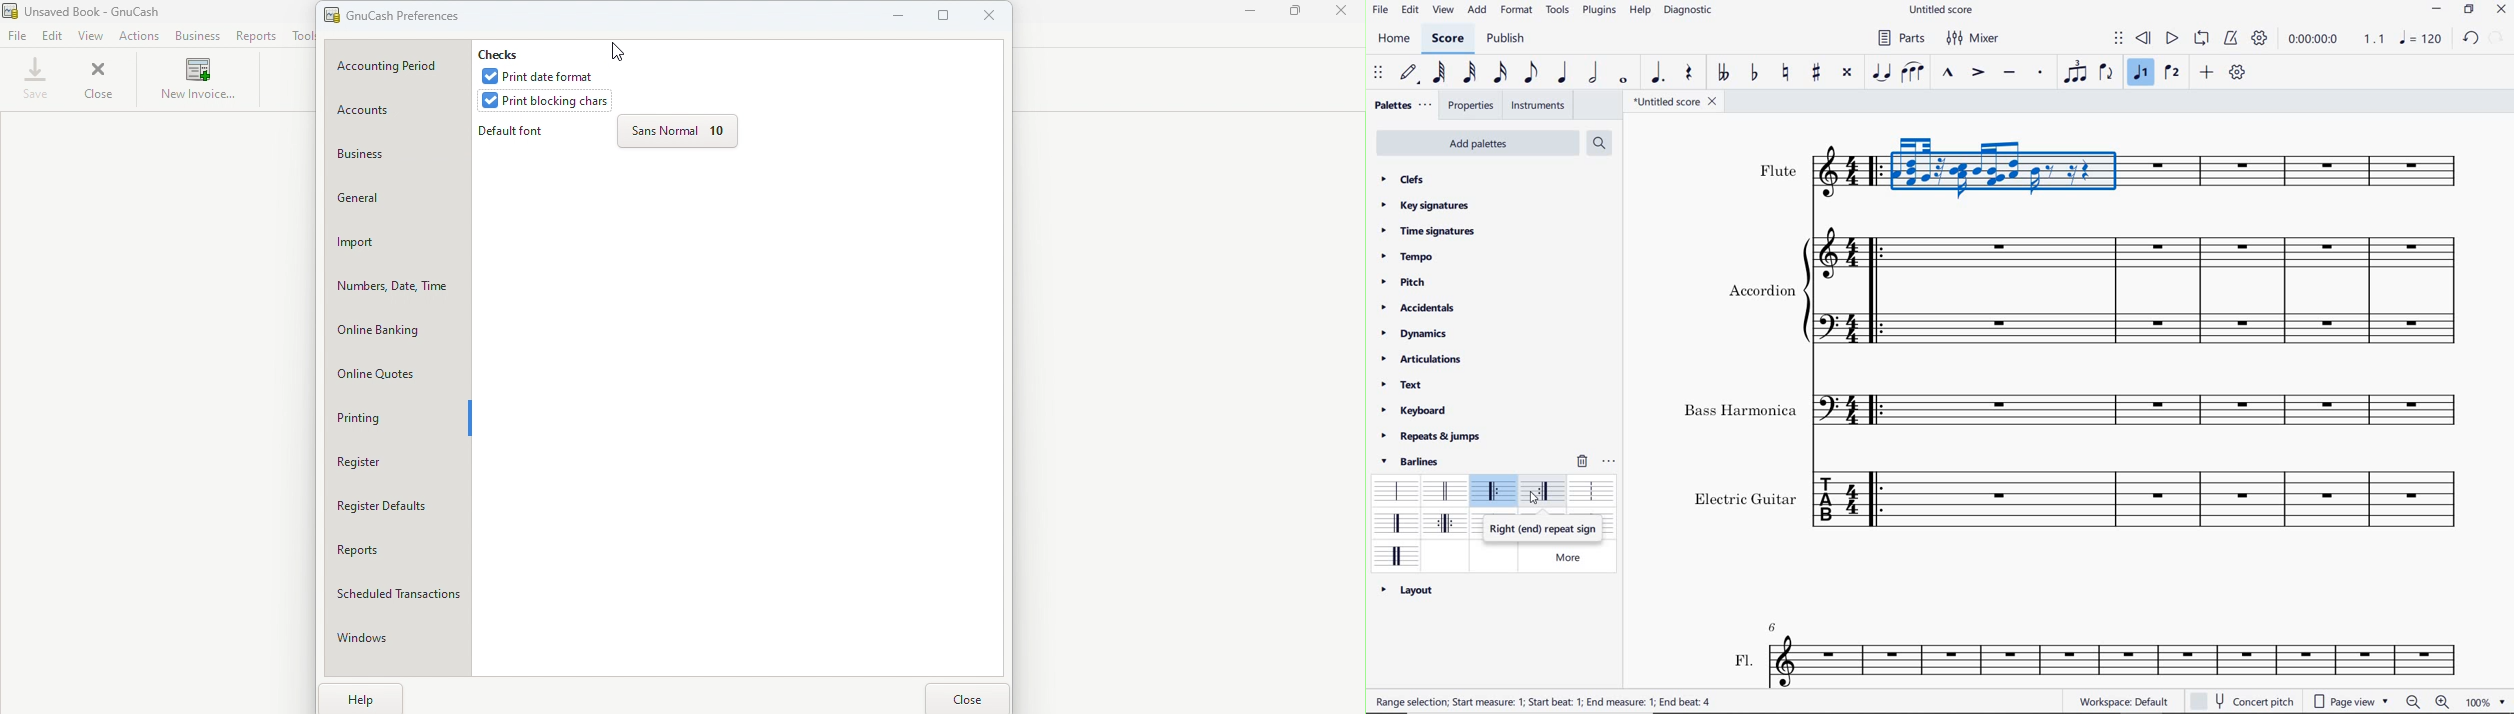 This screenshot has width=2520, height=728. I want to click on playback settings, so click(2260, 38).